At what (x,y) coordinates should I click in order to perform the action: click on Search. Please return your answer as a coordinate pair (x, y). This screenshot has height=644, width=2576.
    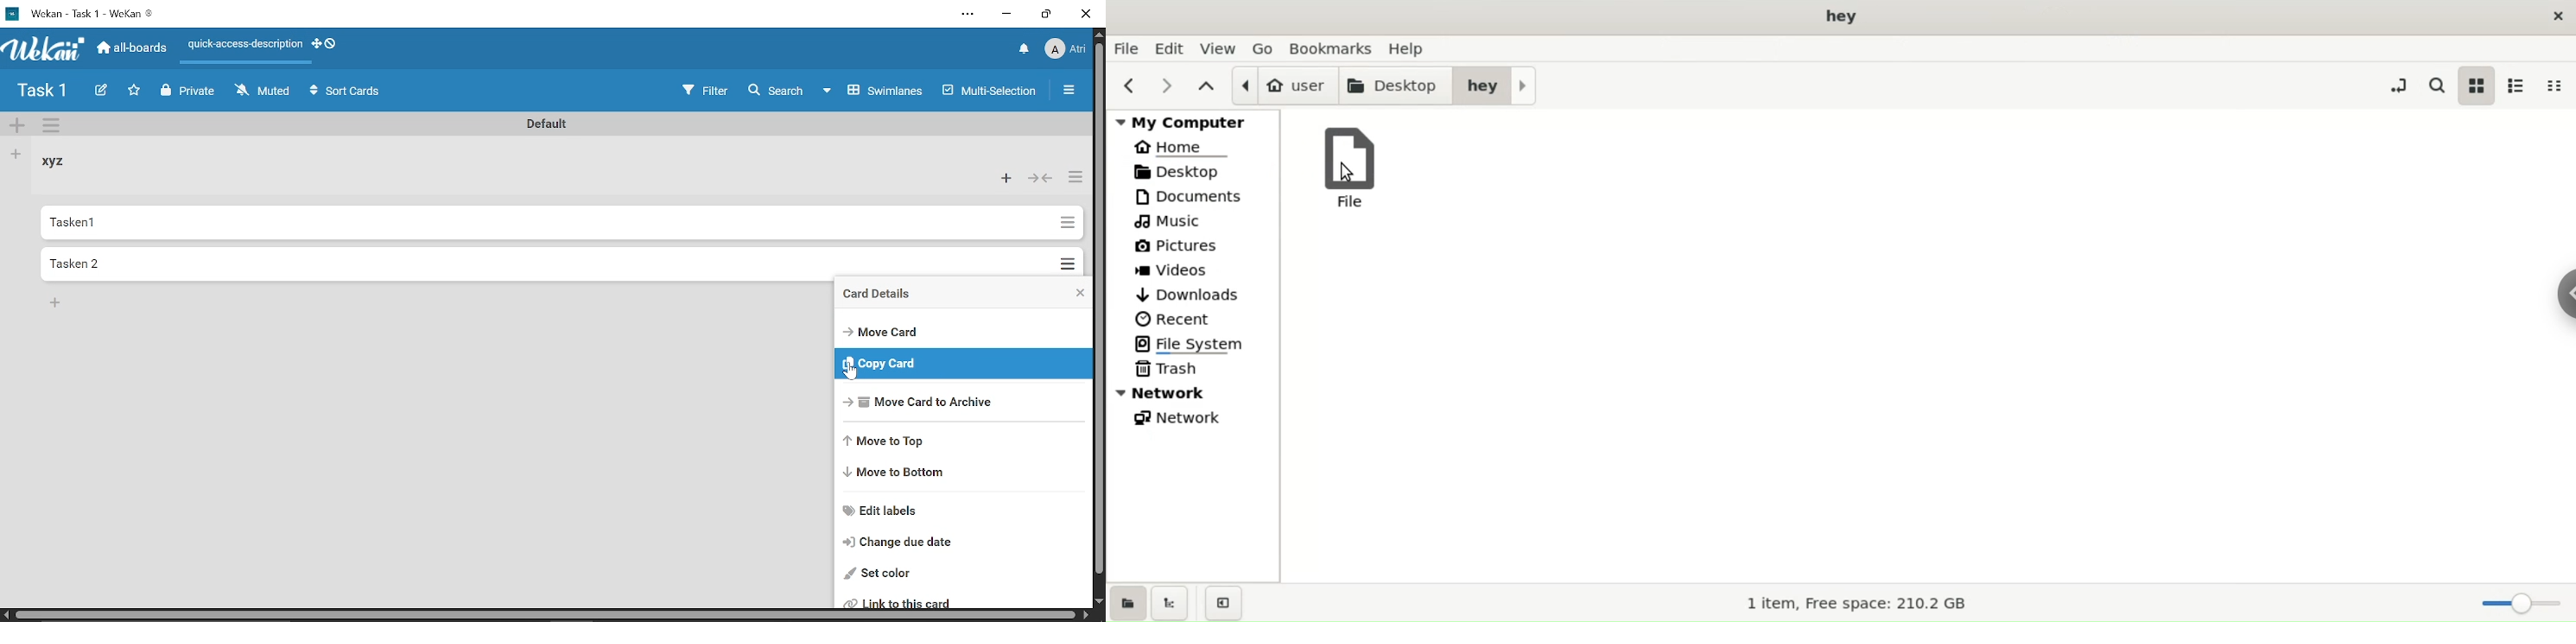
    Looking at the image, I should click on (777, 90).